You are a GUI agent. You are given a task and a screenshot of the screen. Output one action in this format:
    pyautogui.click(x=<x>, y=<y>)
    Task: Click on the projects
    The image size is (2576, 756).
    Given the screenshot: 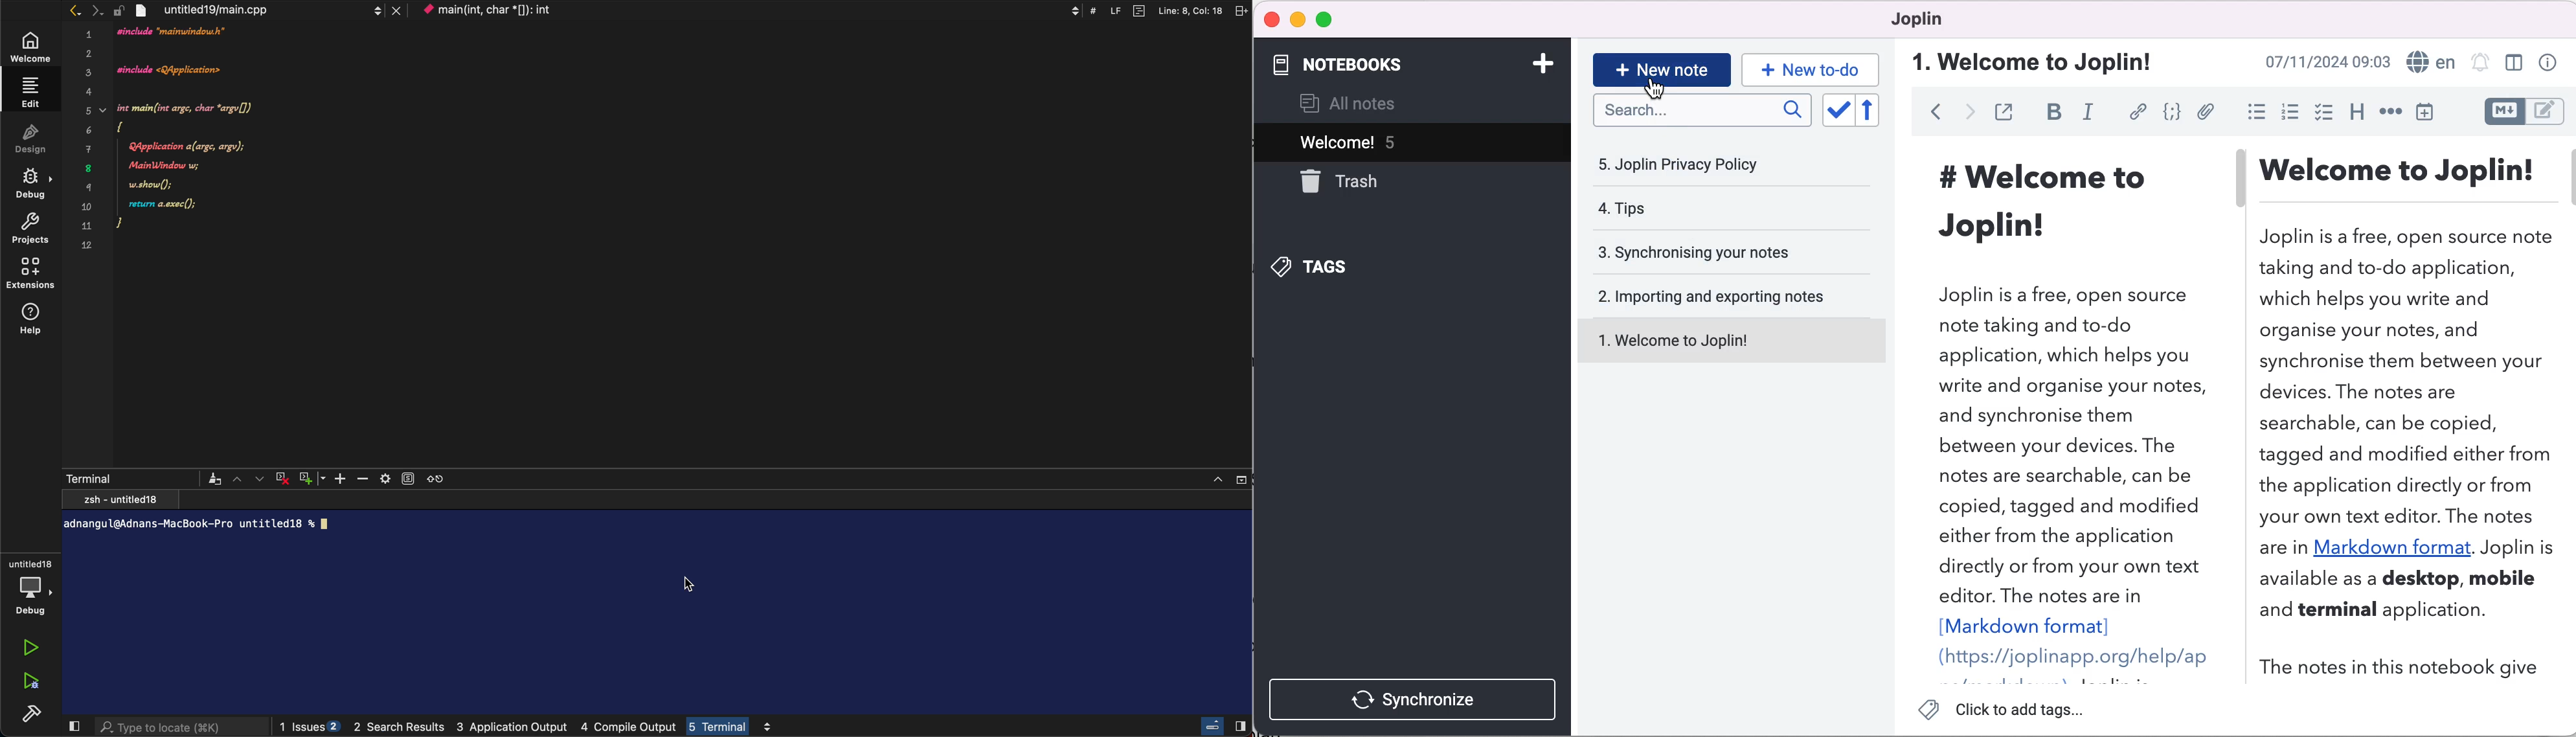 What is the action you would take?
    pyautogui.click(x=28, y=226)
    